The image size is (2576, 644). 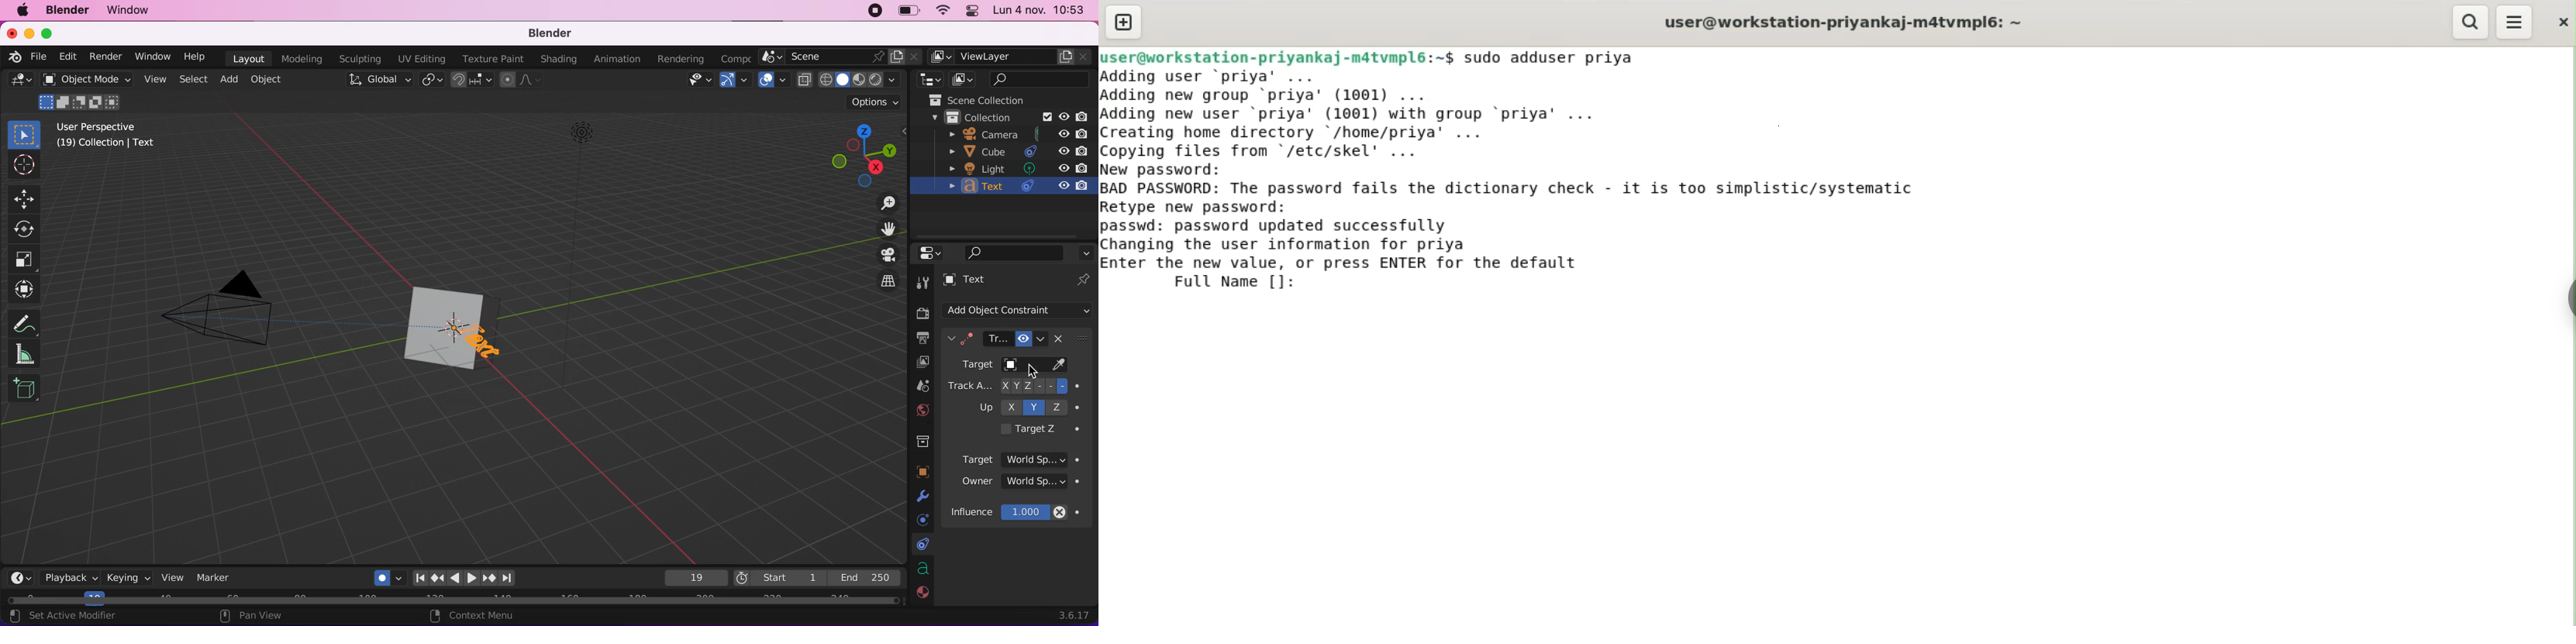 I want to click on display mode, so click(x=963, y=79).